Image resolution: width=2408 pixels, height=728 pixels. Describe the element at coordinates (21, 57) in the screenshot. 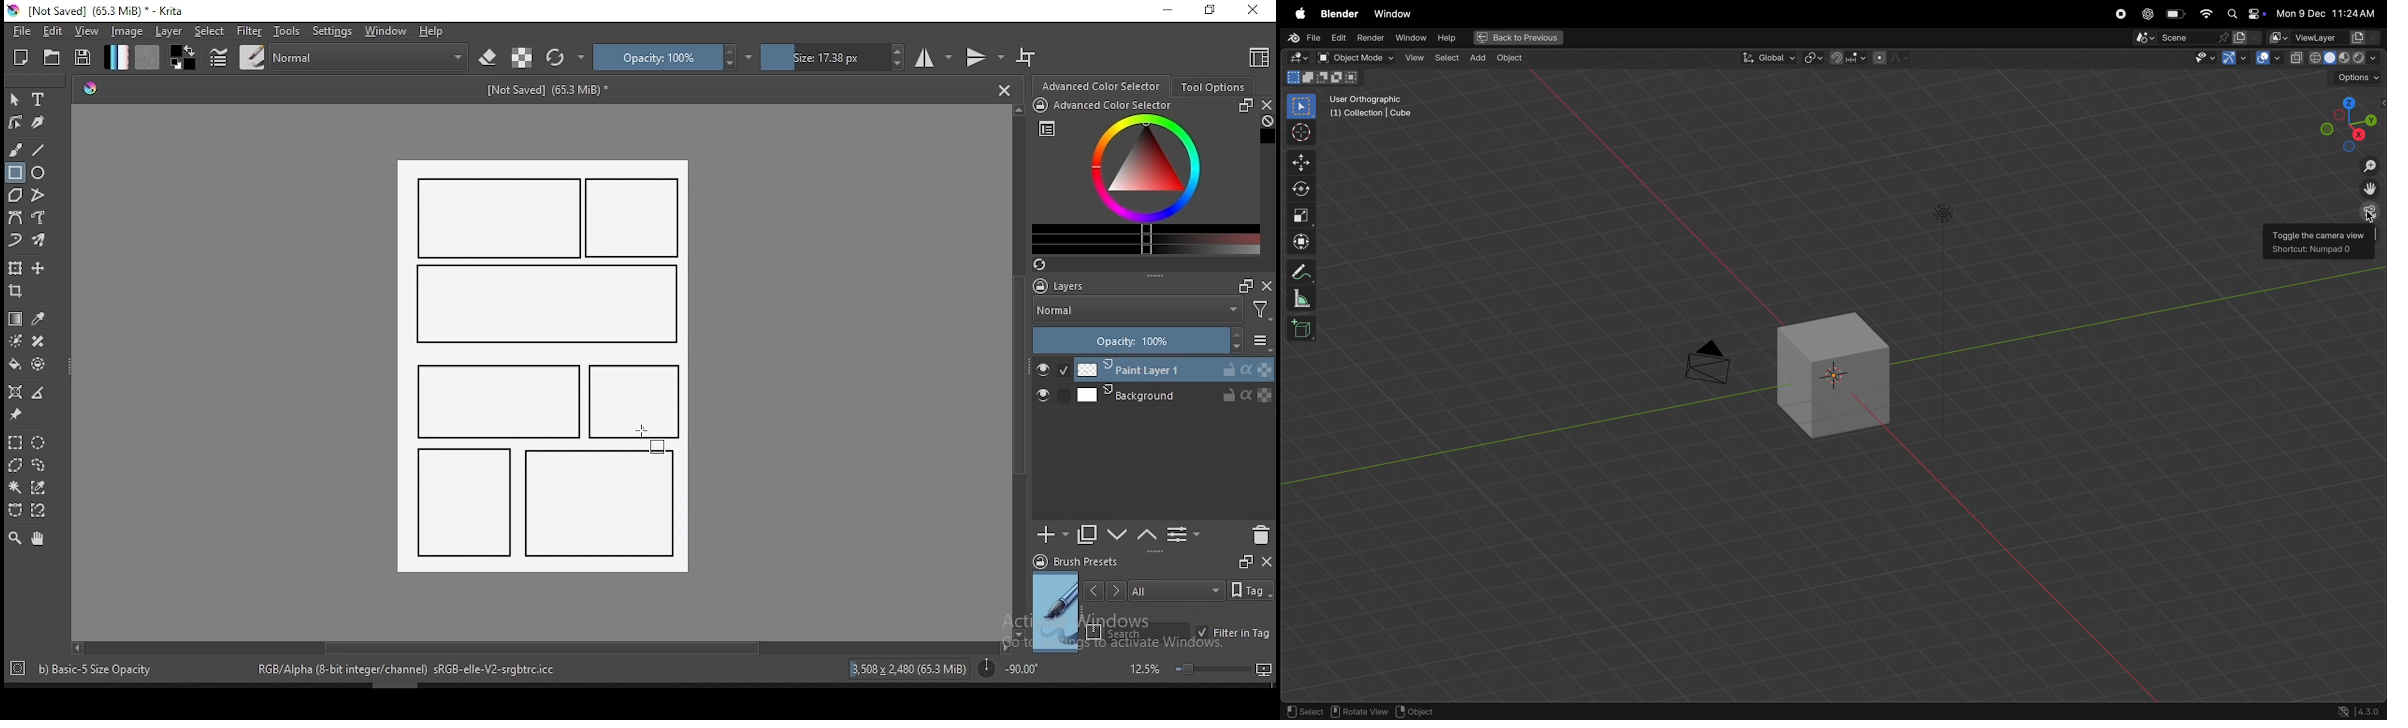

I see `new` at that location.